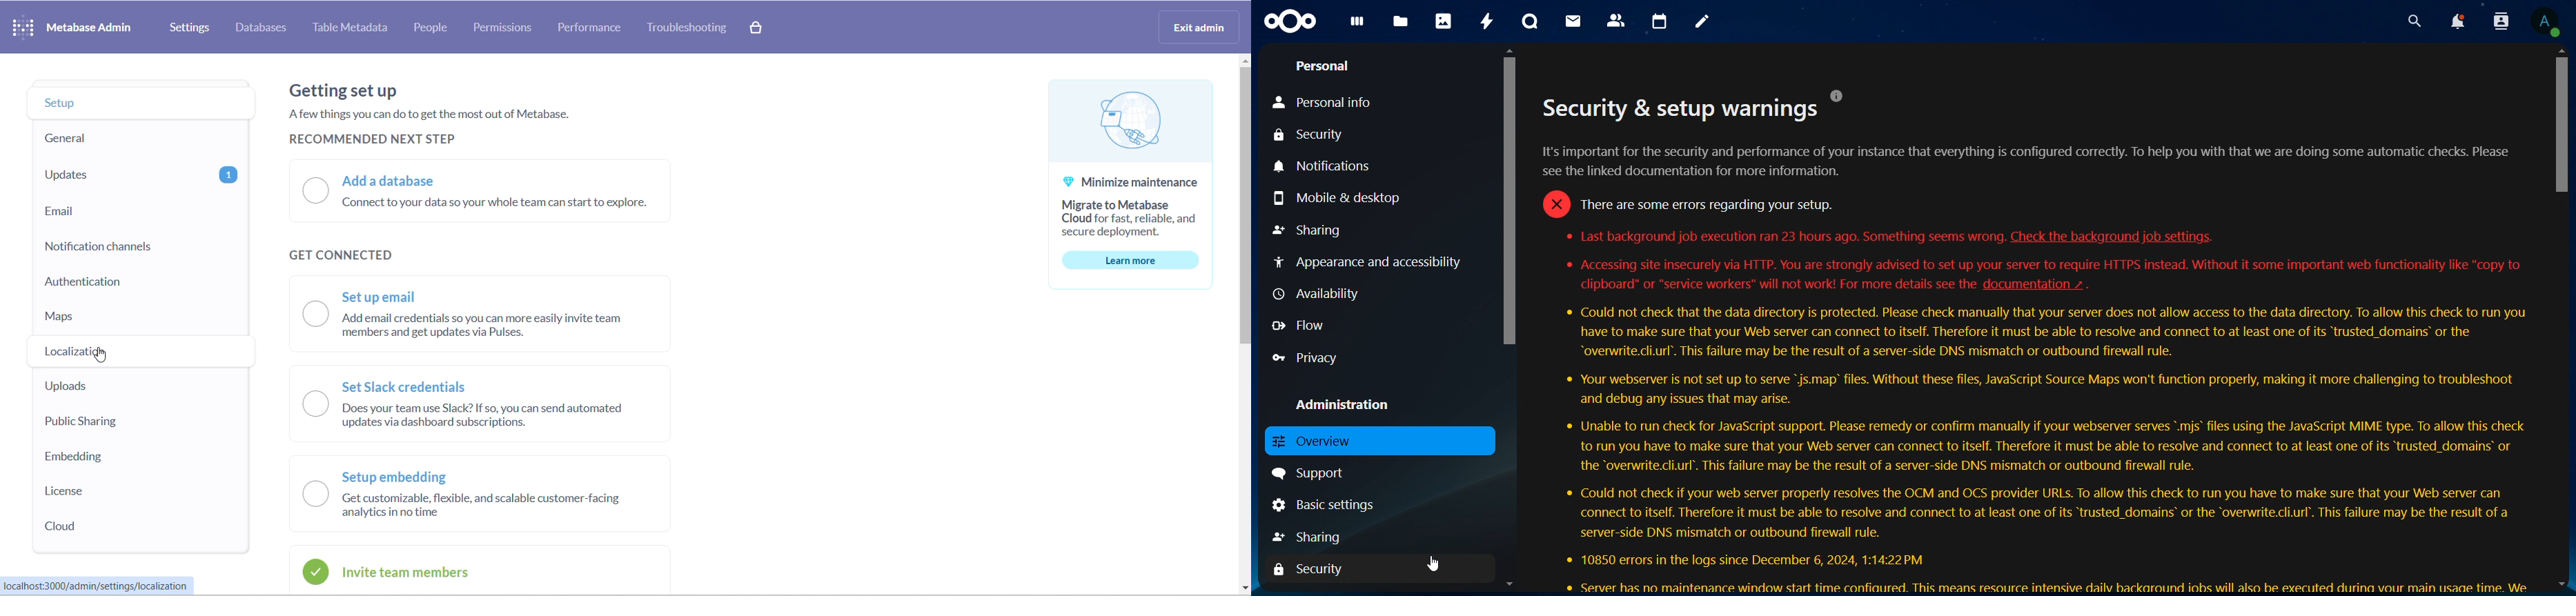 This screenshot has height=616, width=2576. Describe the element at coordinates (1573, 21) in the screenshot. I see `mail` at that location.